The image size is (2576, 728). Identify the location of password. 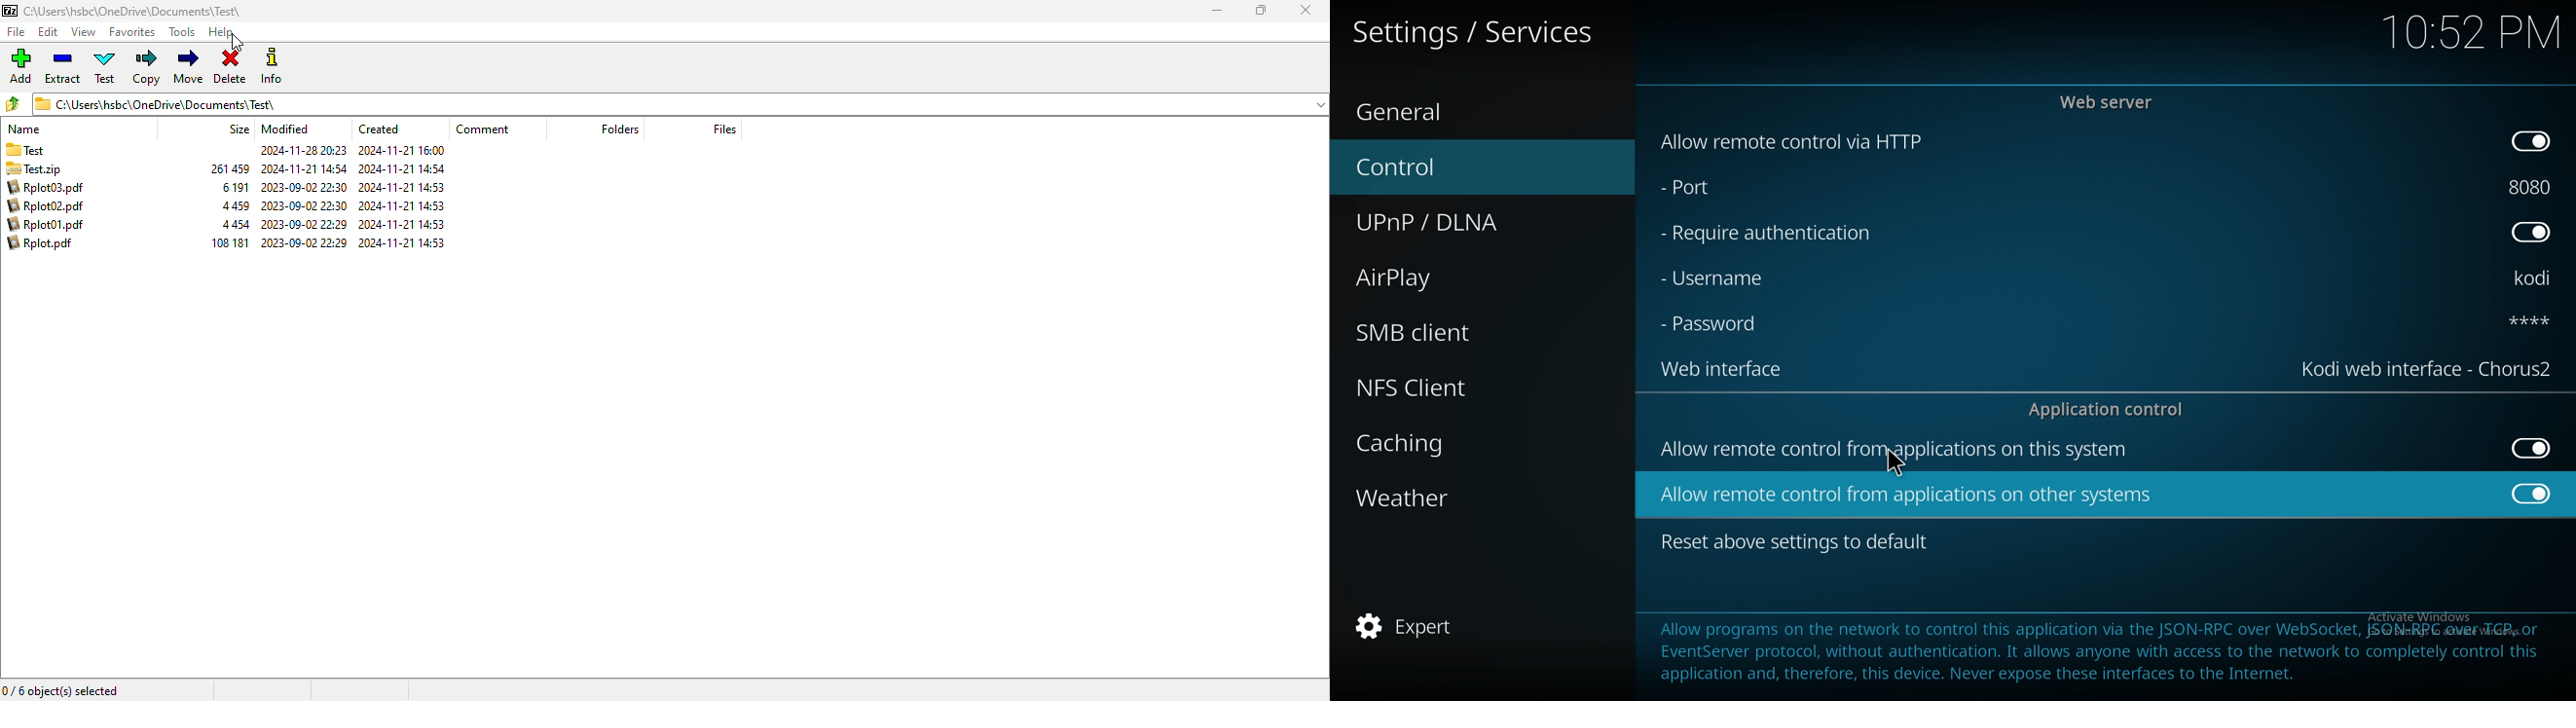
(2518, 320).